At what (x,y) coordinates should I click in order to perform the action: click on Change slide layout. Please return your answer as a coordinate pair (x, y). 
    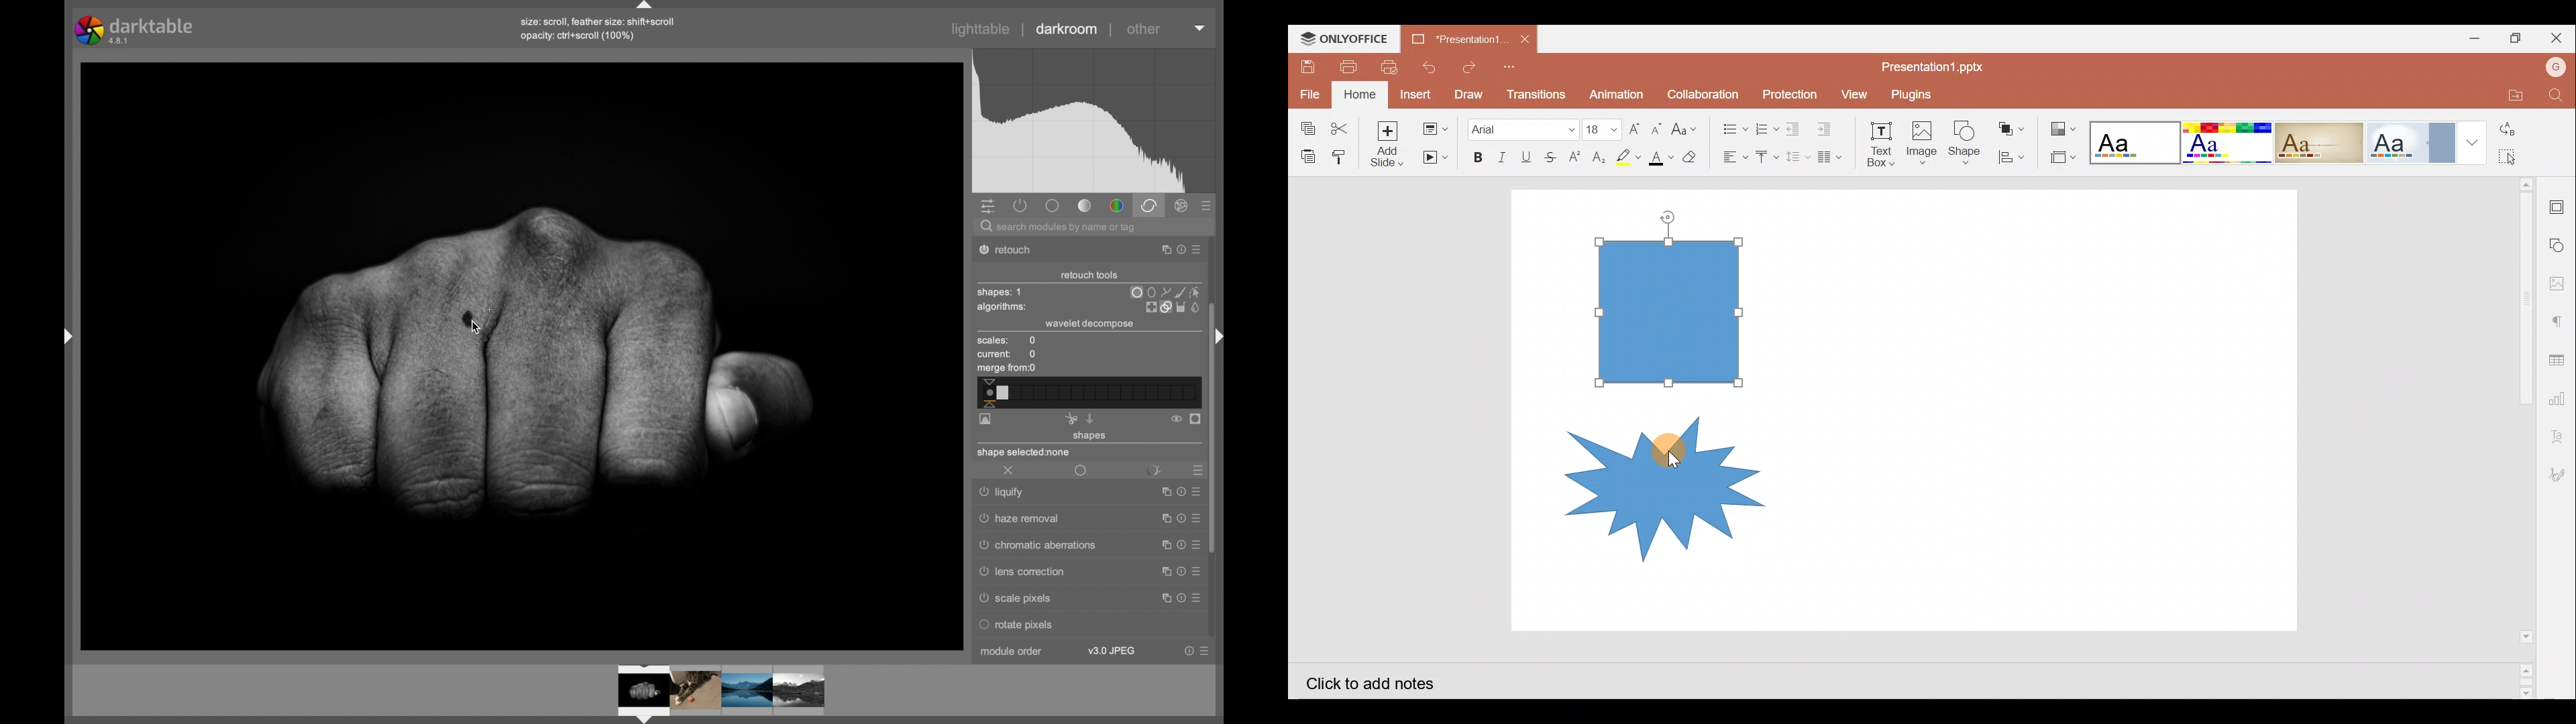
    Looking at the image, I should click on (1435, 127).